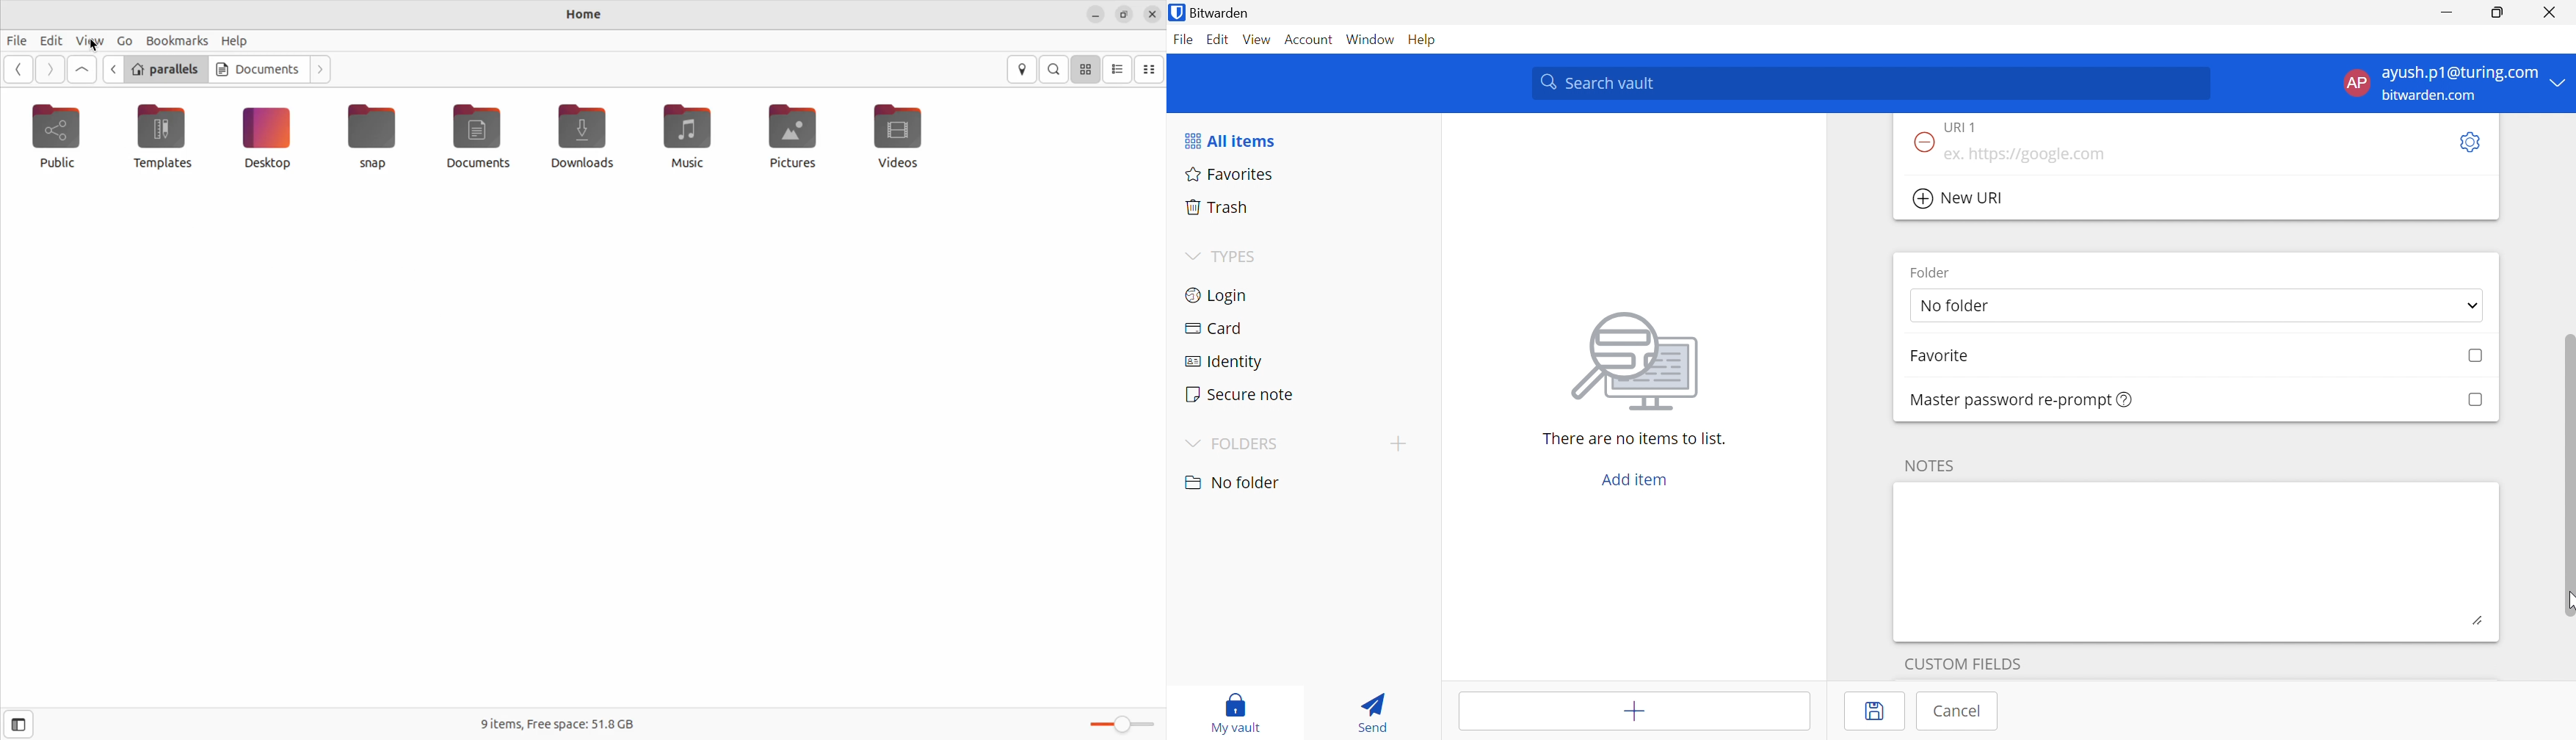  I want to click on side bar, so click(16, 725).